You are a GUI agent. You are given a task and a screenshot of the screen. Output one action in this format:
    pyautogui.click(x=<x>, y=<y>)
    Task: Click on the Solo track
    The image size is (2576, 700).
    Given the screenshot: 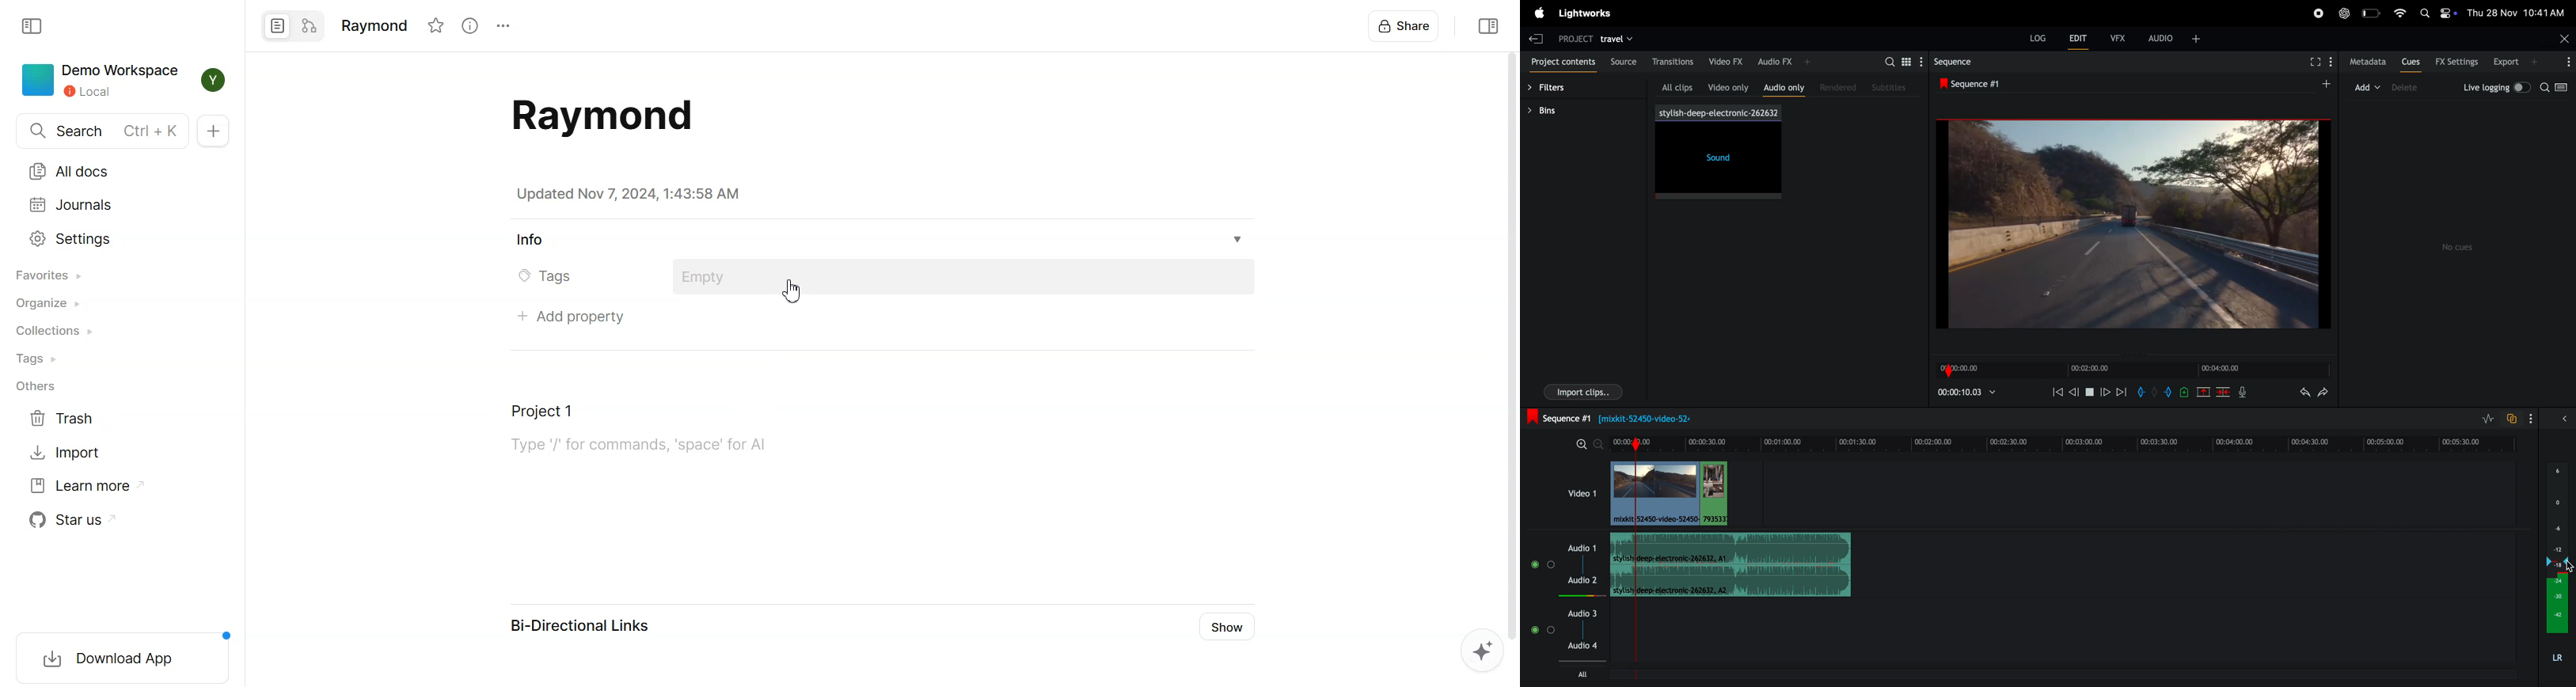 What is the action you would take?
    pyautogui.click(x=1554, y=566)
    